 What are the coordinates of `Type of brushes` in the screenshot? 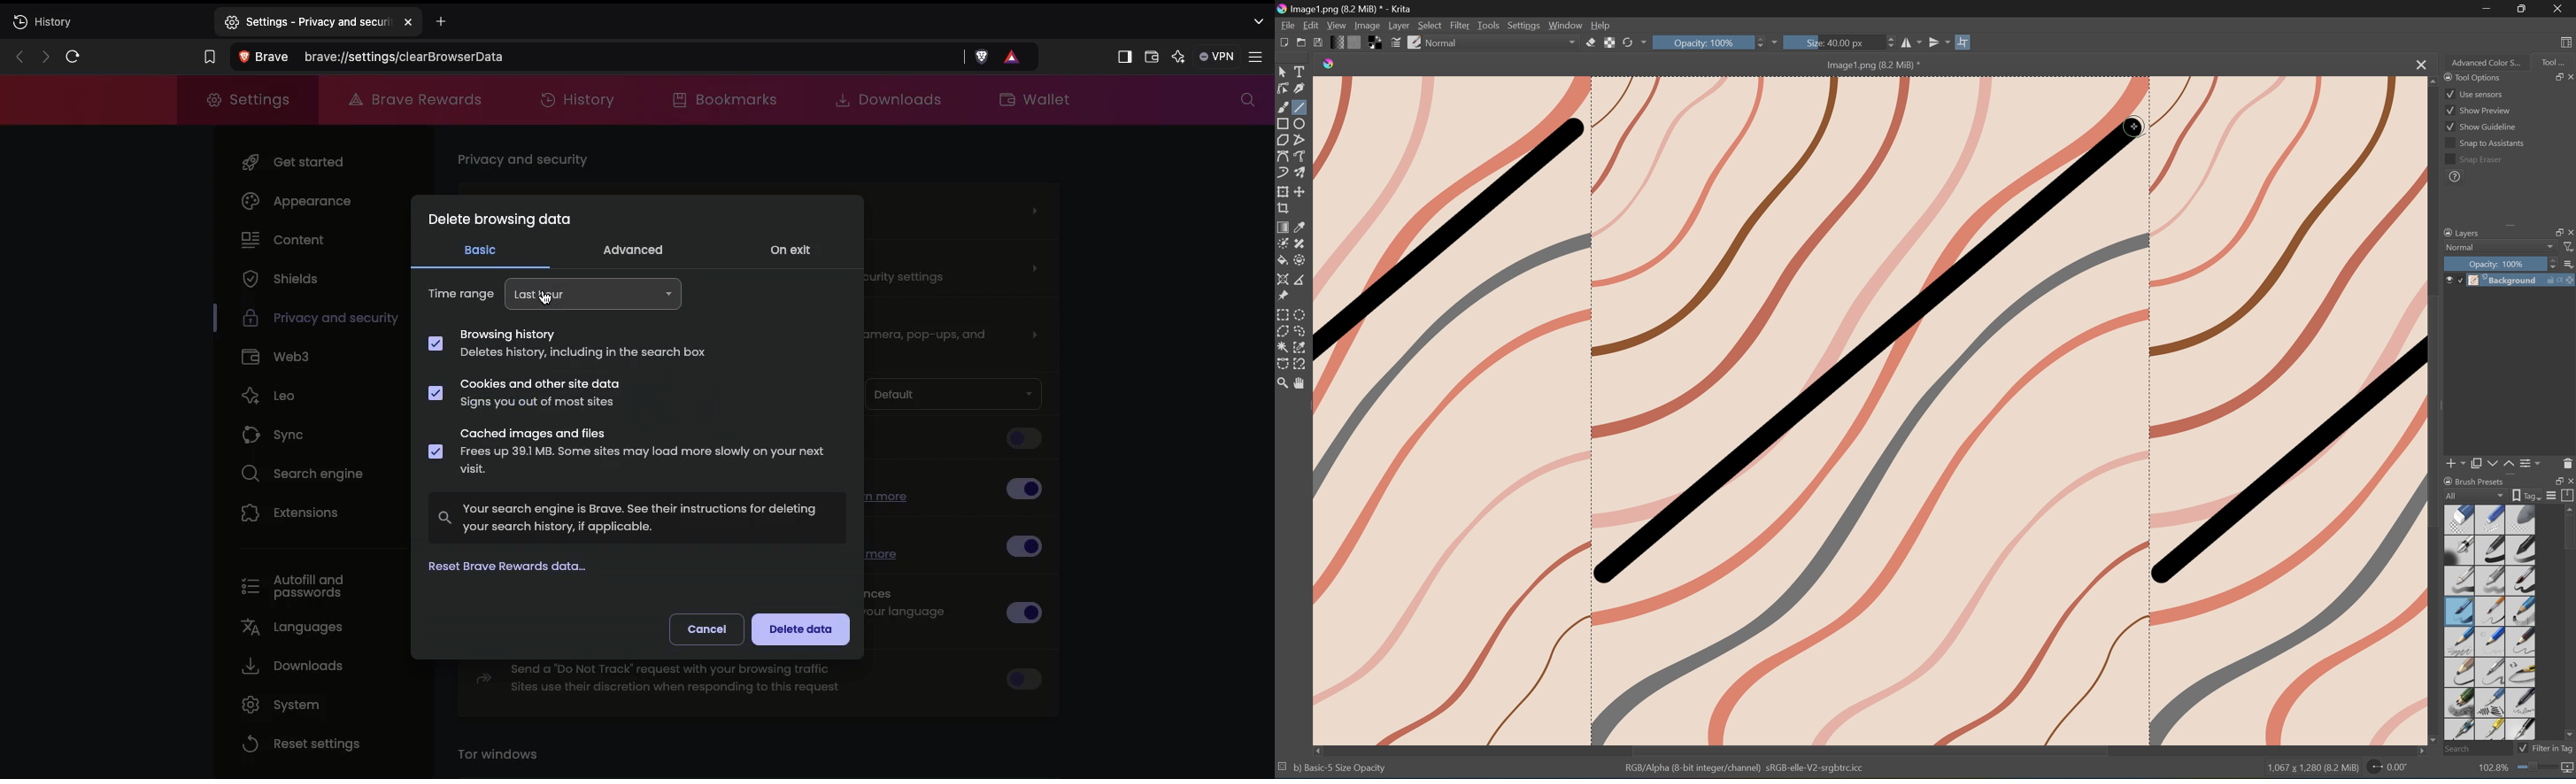 It's located at (2489, 621).